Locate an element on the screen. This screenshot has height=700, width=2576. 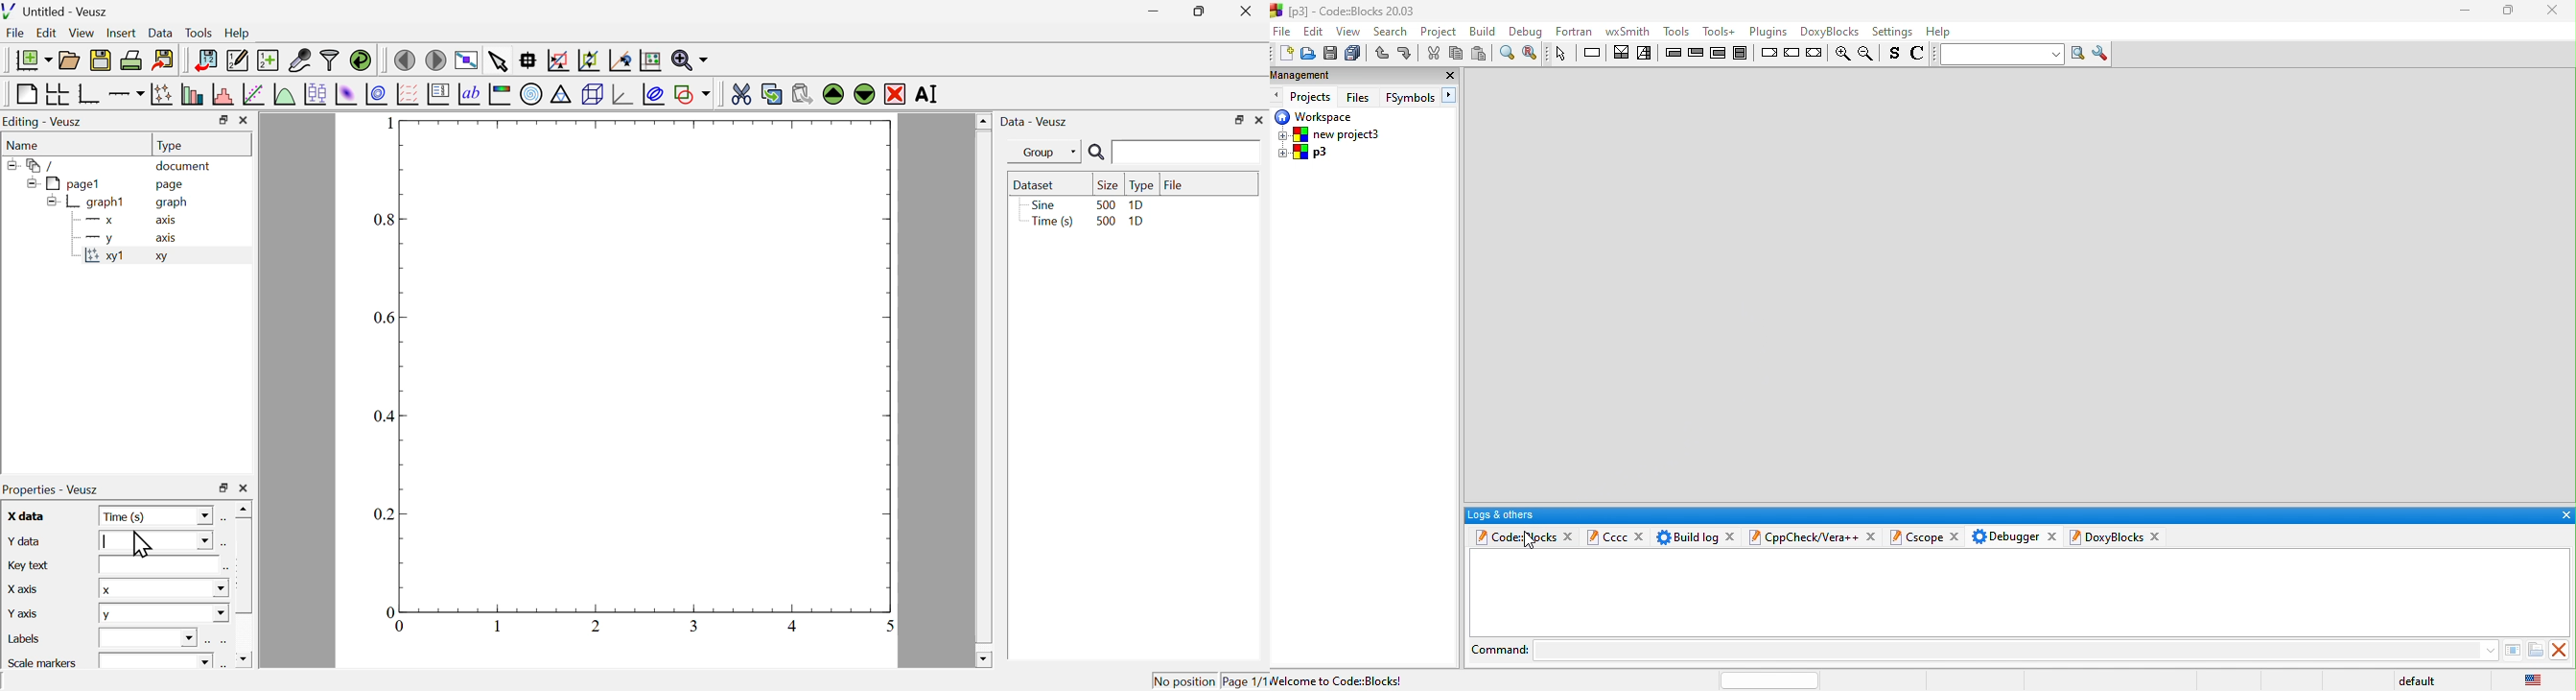
import data into veusz is located at coordinates (204, 61).